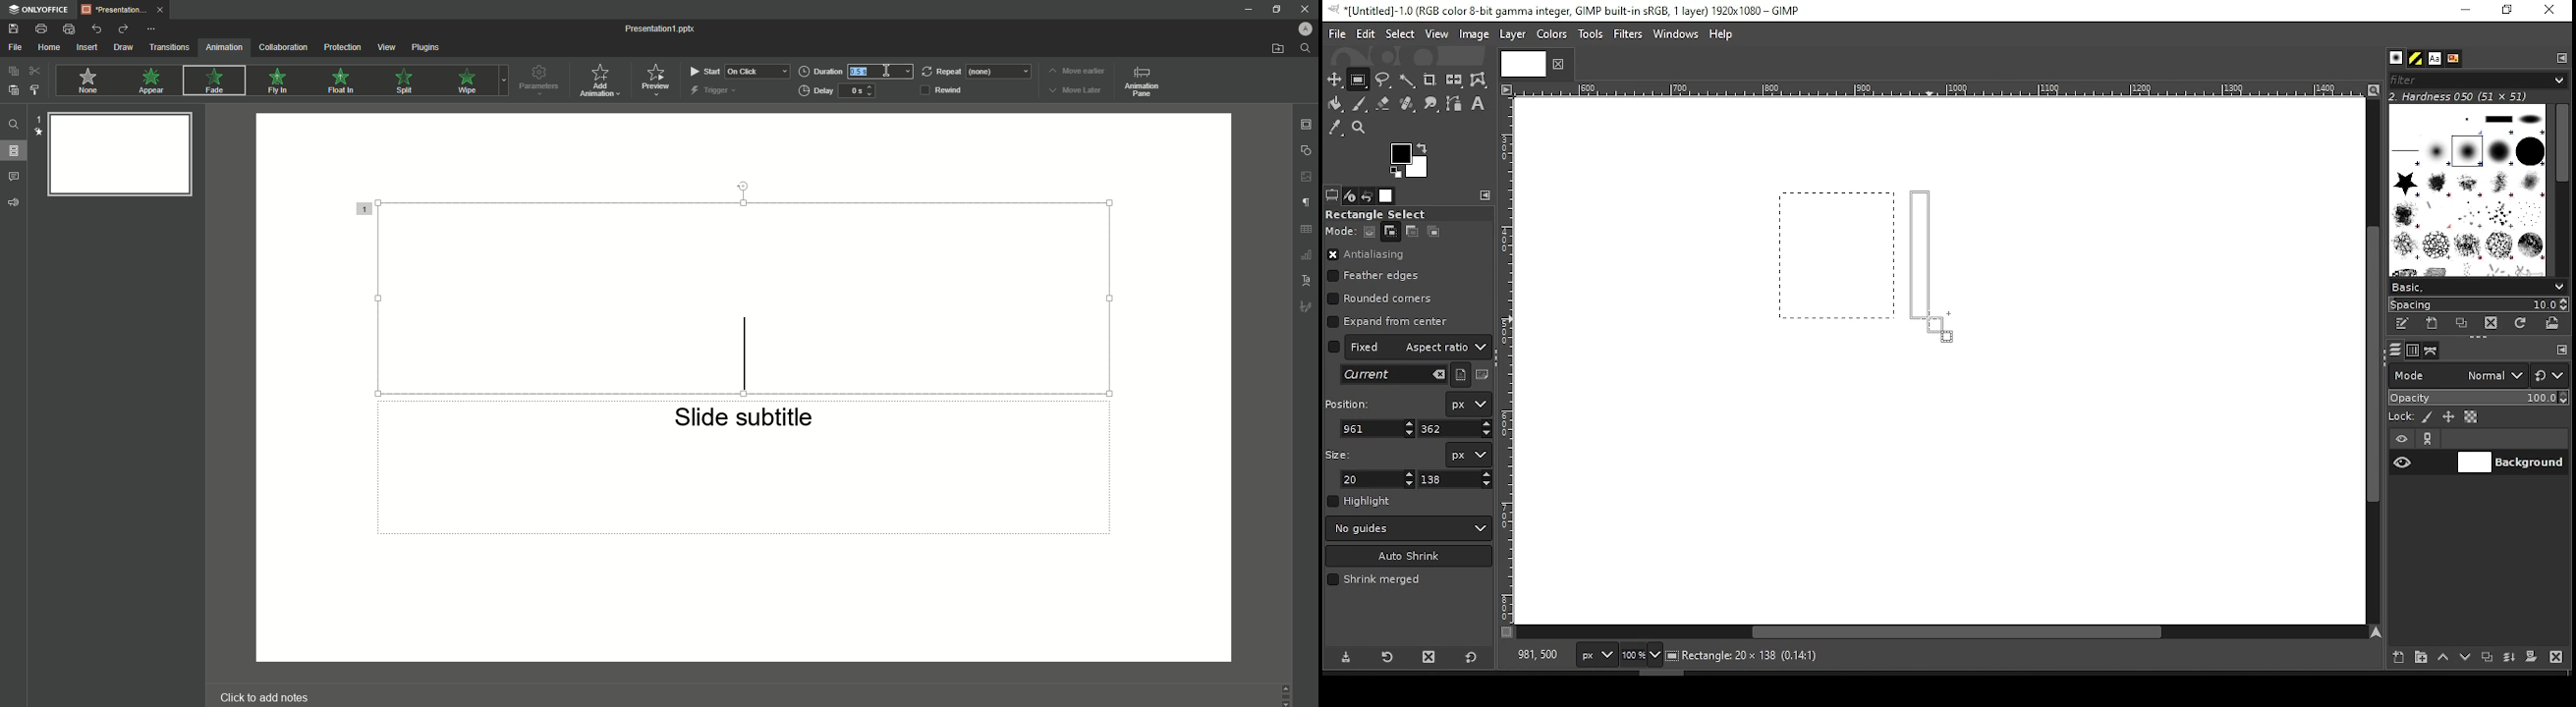 The width and height of the screenshot is (2576, 728). Describe the element at coordinates (2431, 417) in the screenshot. I see `lock pixels` at that location.